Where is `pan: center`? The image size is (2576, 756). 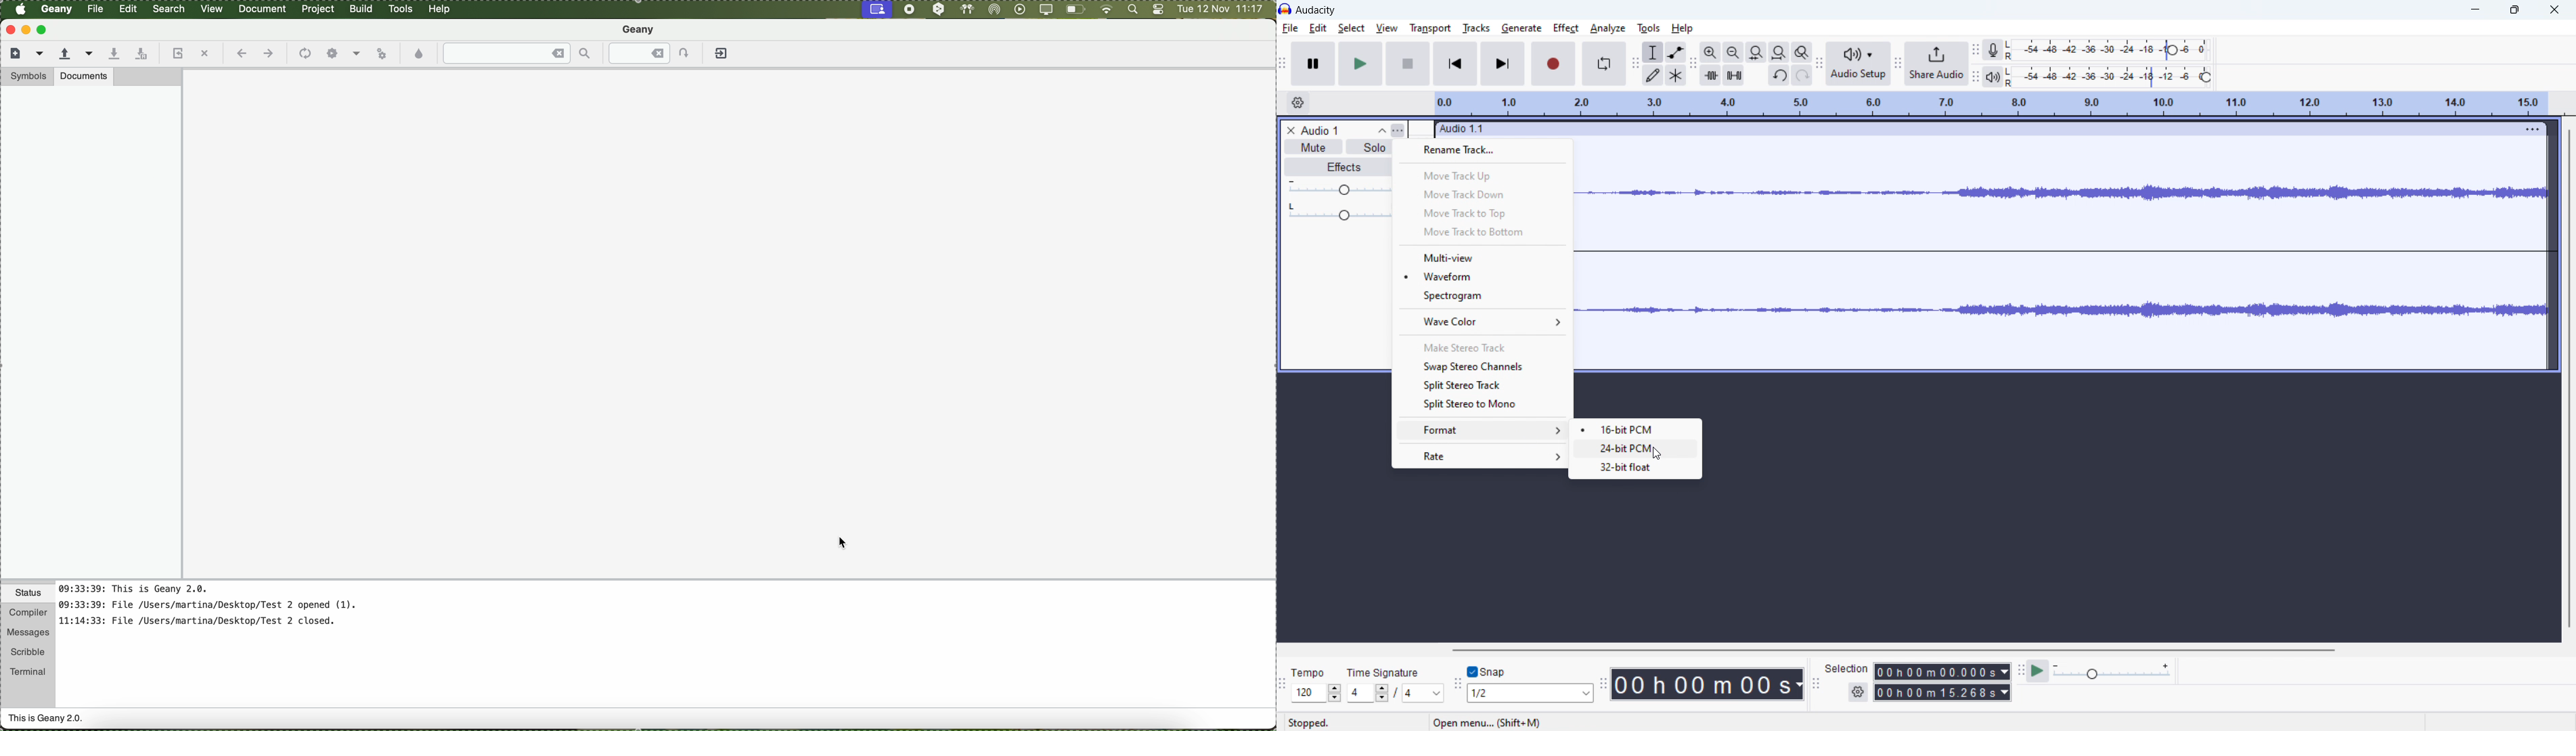 pan: center is located at coordinates (1340, 211).